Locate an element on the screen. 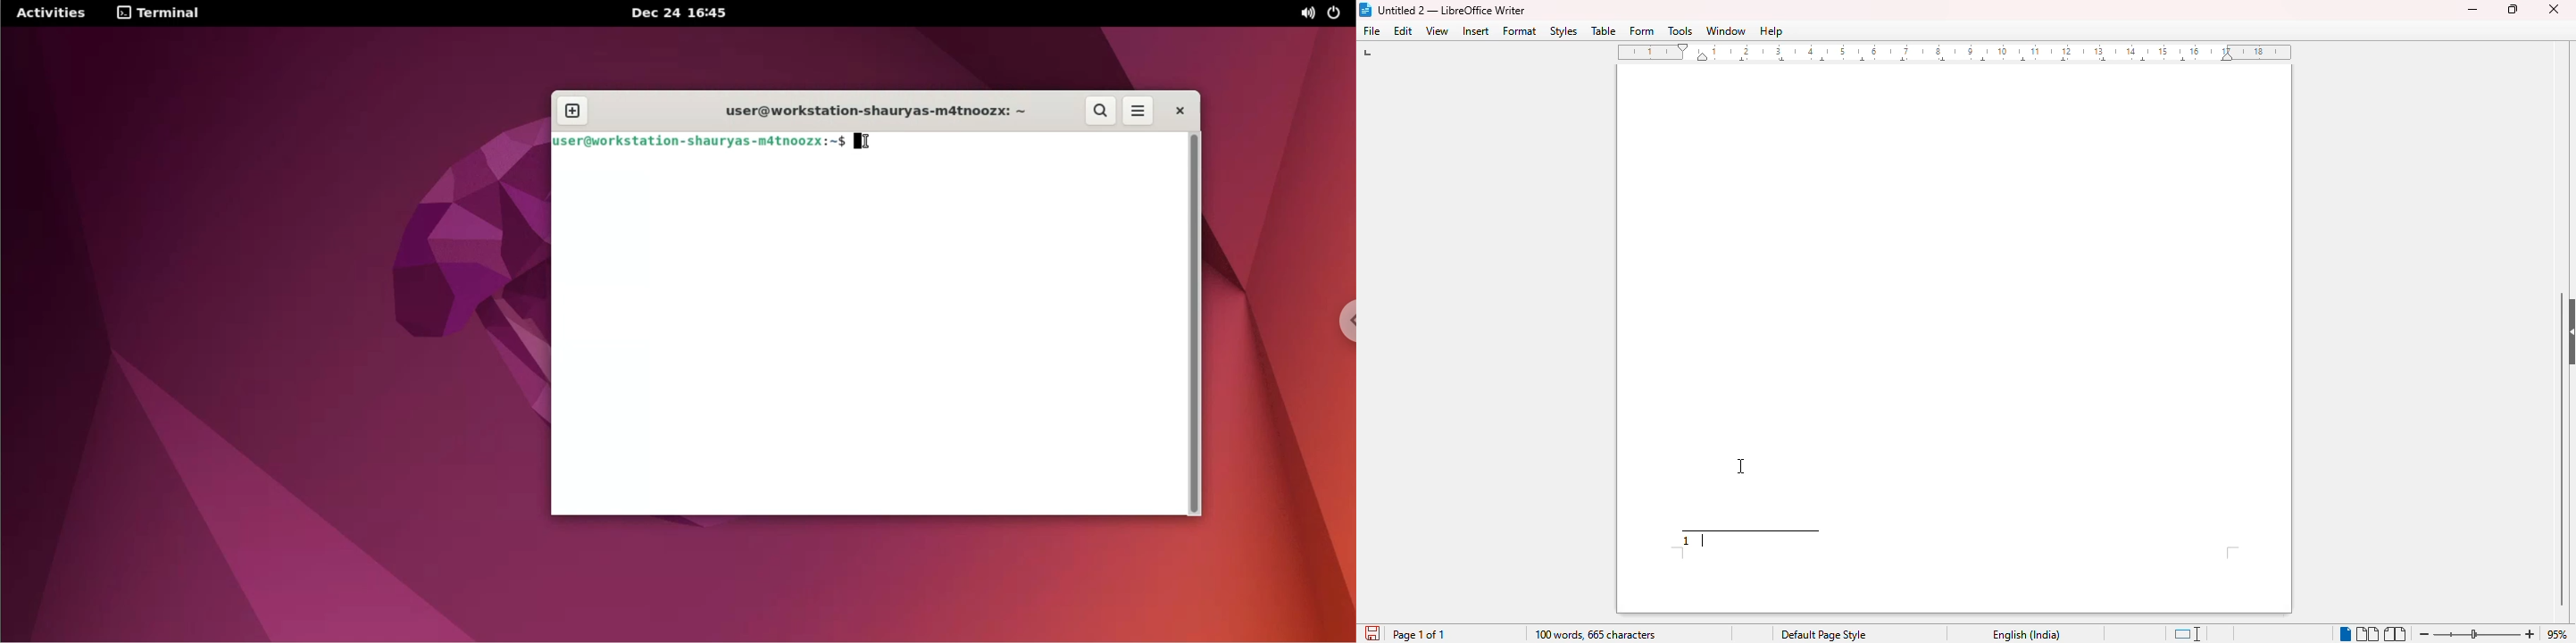  form is located at coordinates (1642, 31).